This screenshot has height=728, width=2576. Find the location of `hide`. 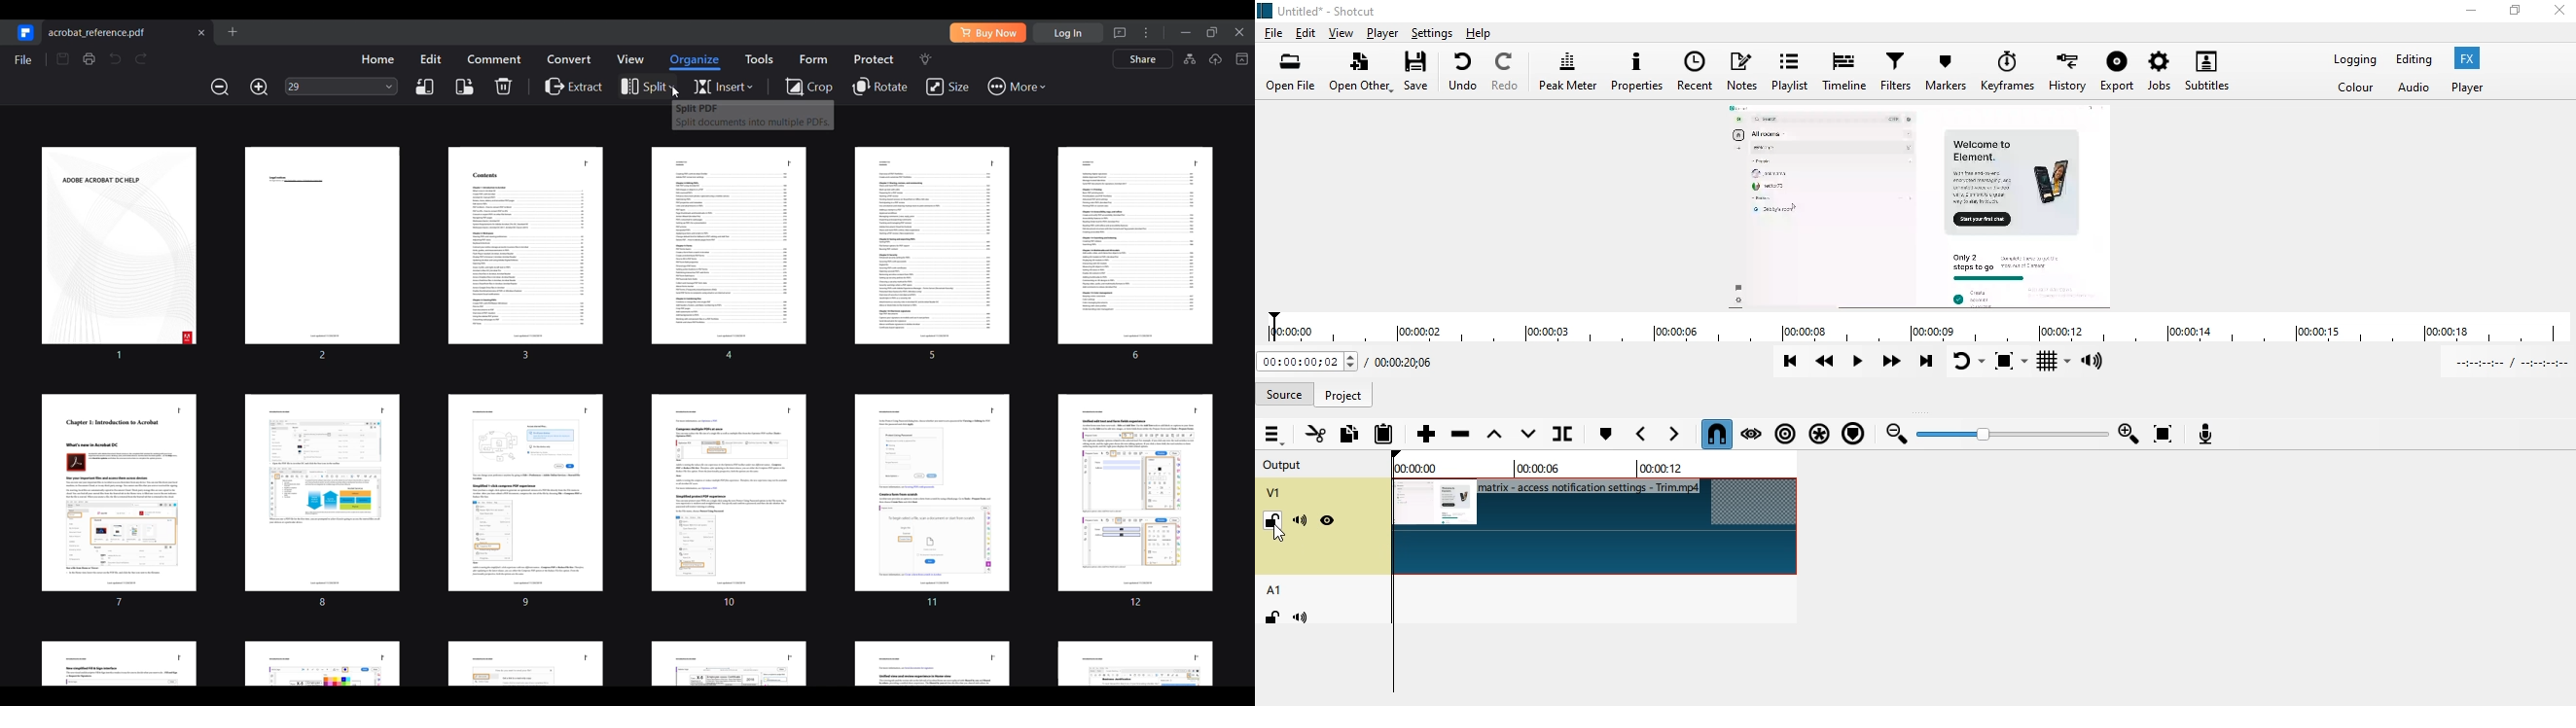

hide is located at coordinates (1328, 521).